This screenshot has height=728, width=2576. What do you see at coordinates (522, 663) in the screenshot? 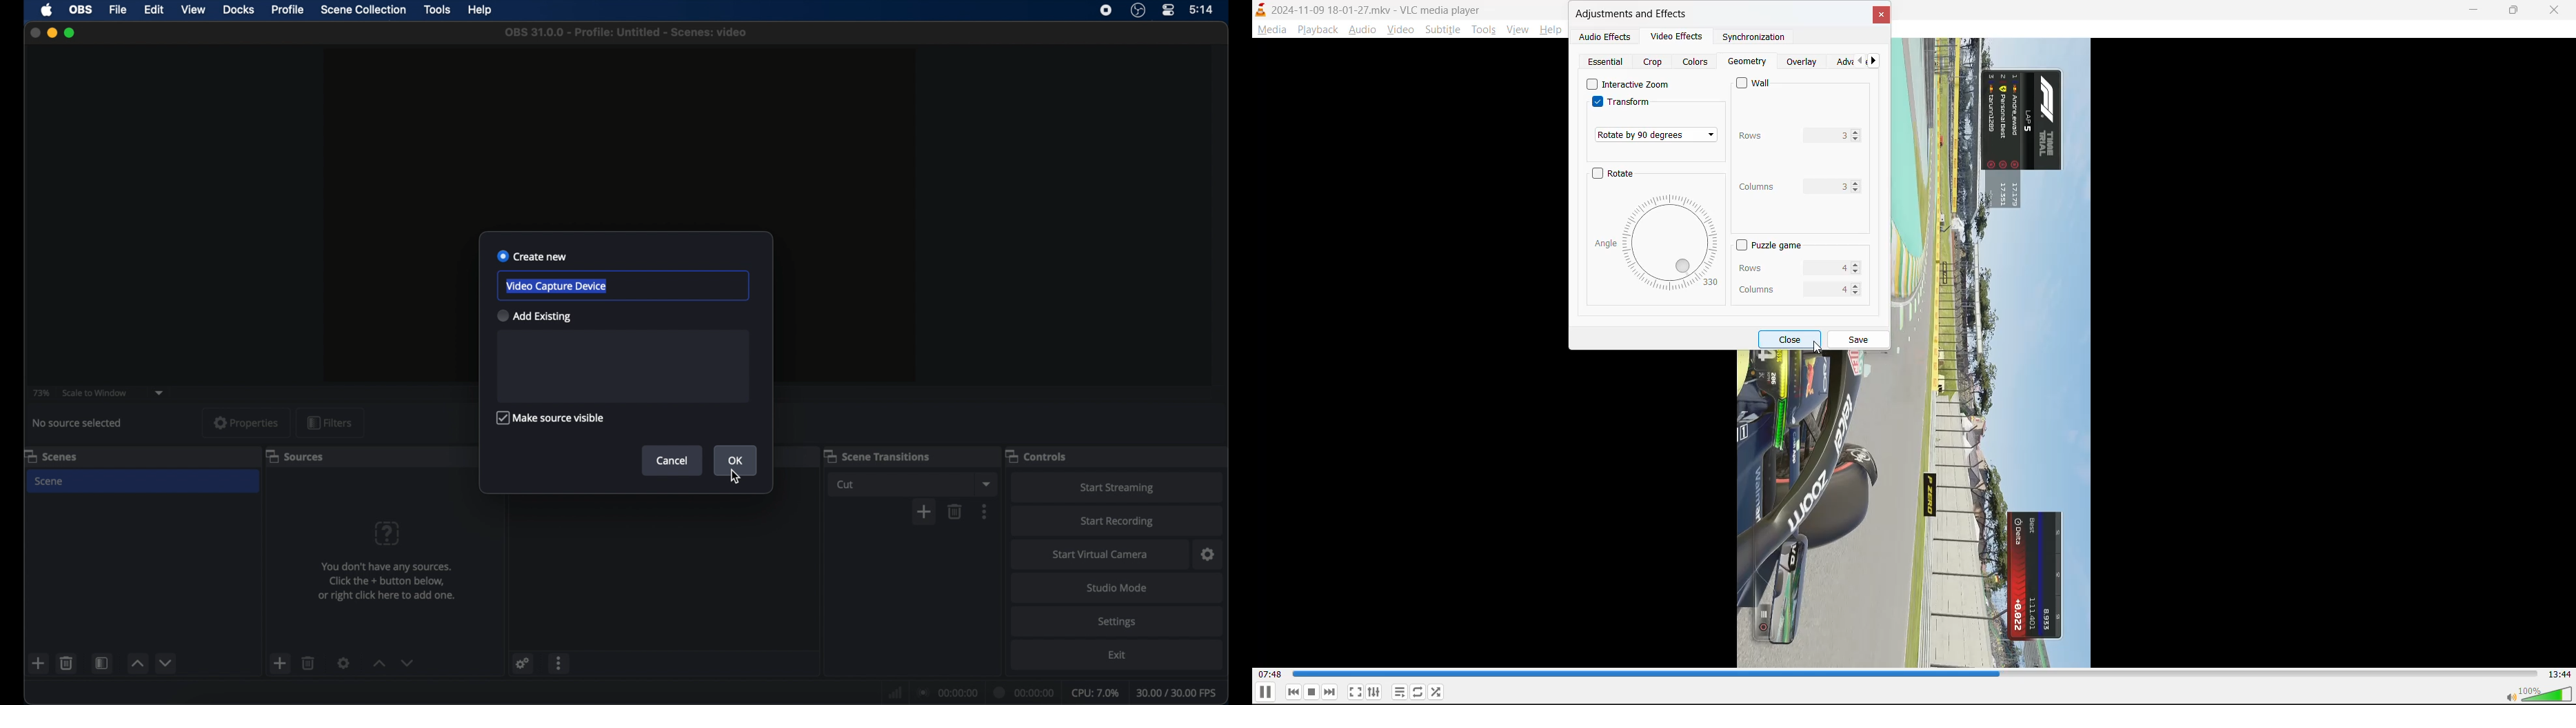
I see `settings` at bounding box center [522, 663].